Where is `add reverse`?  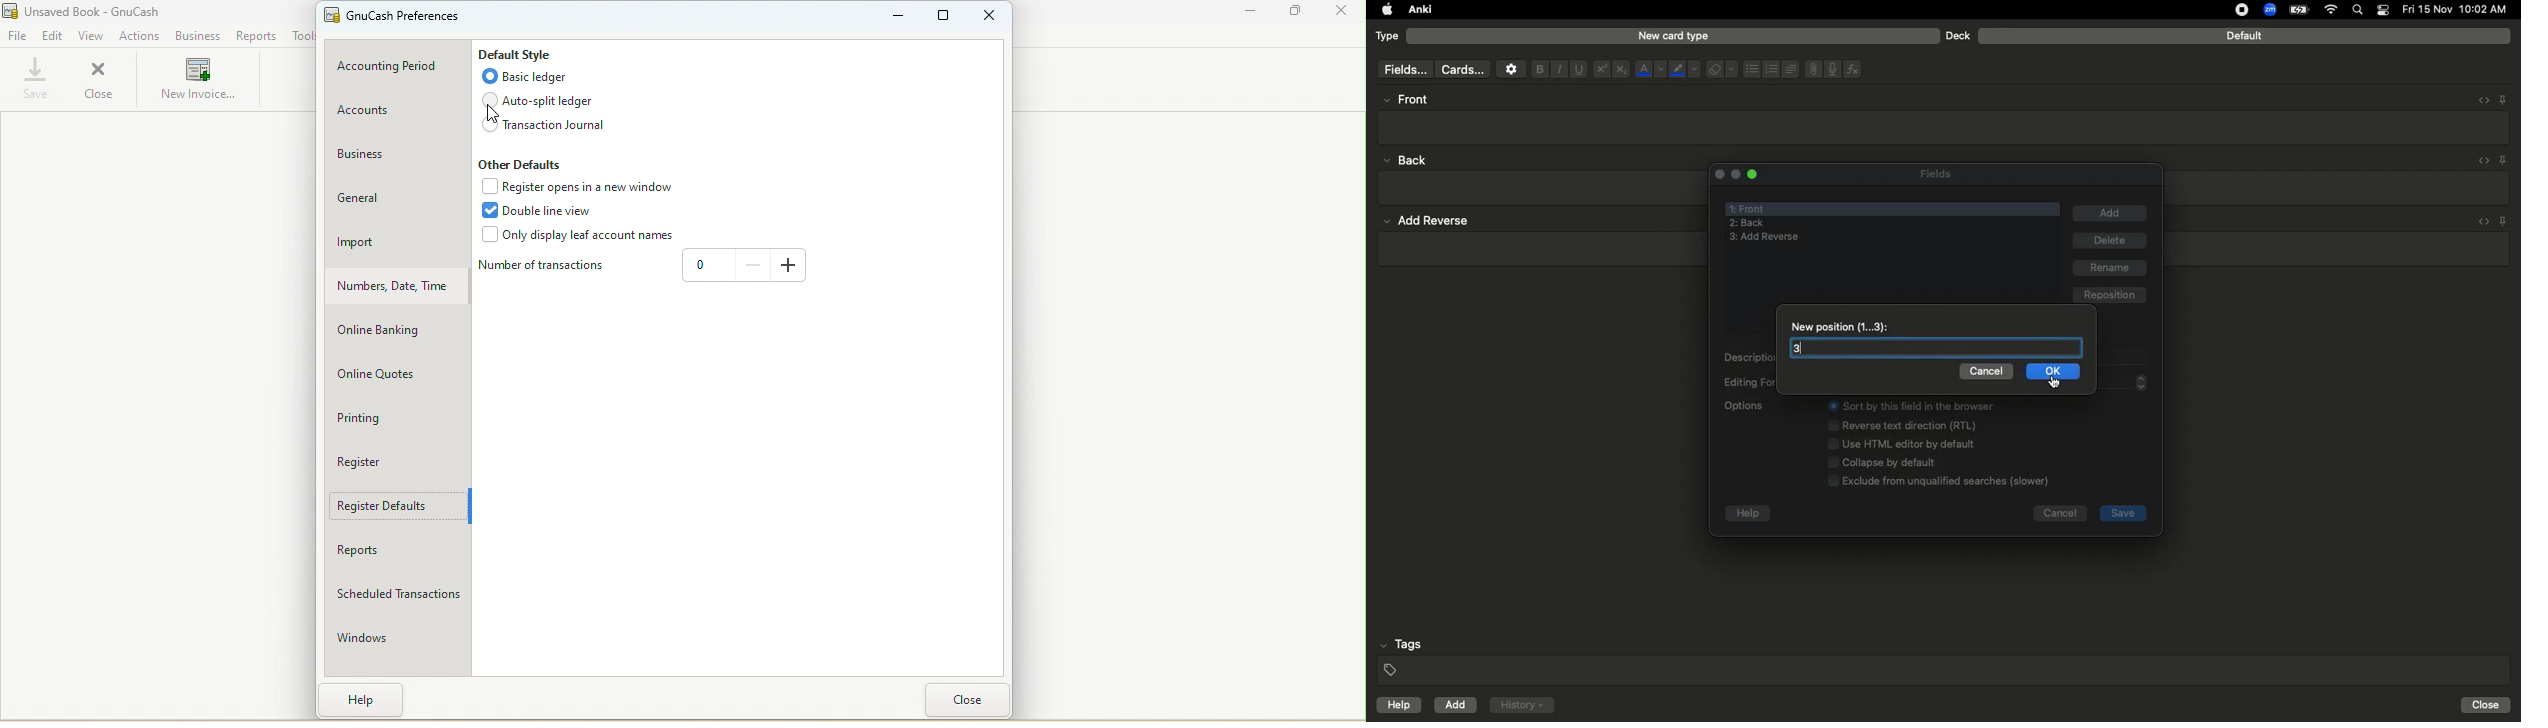 add reverse is located at coordinates (1433, 221).